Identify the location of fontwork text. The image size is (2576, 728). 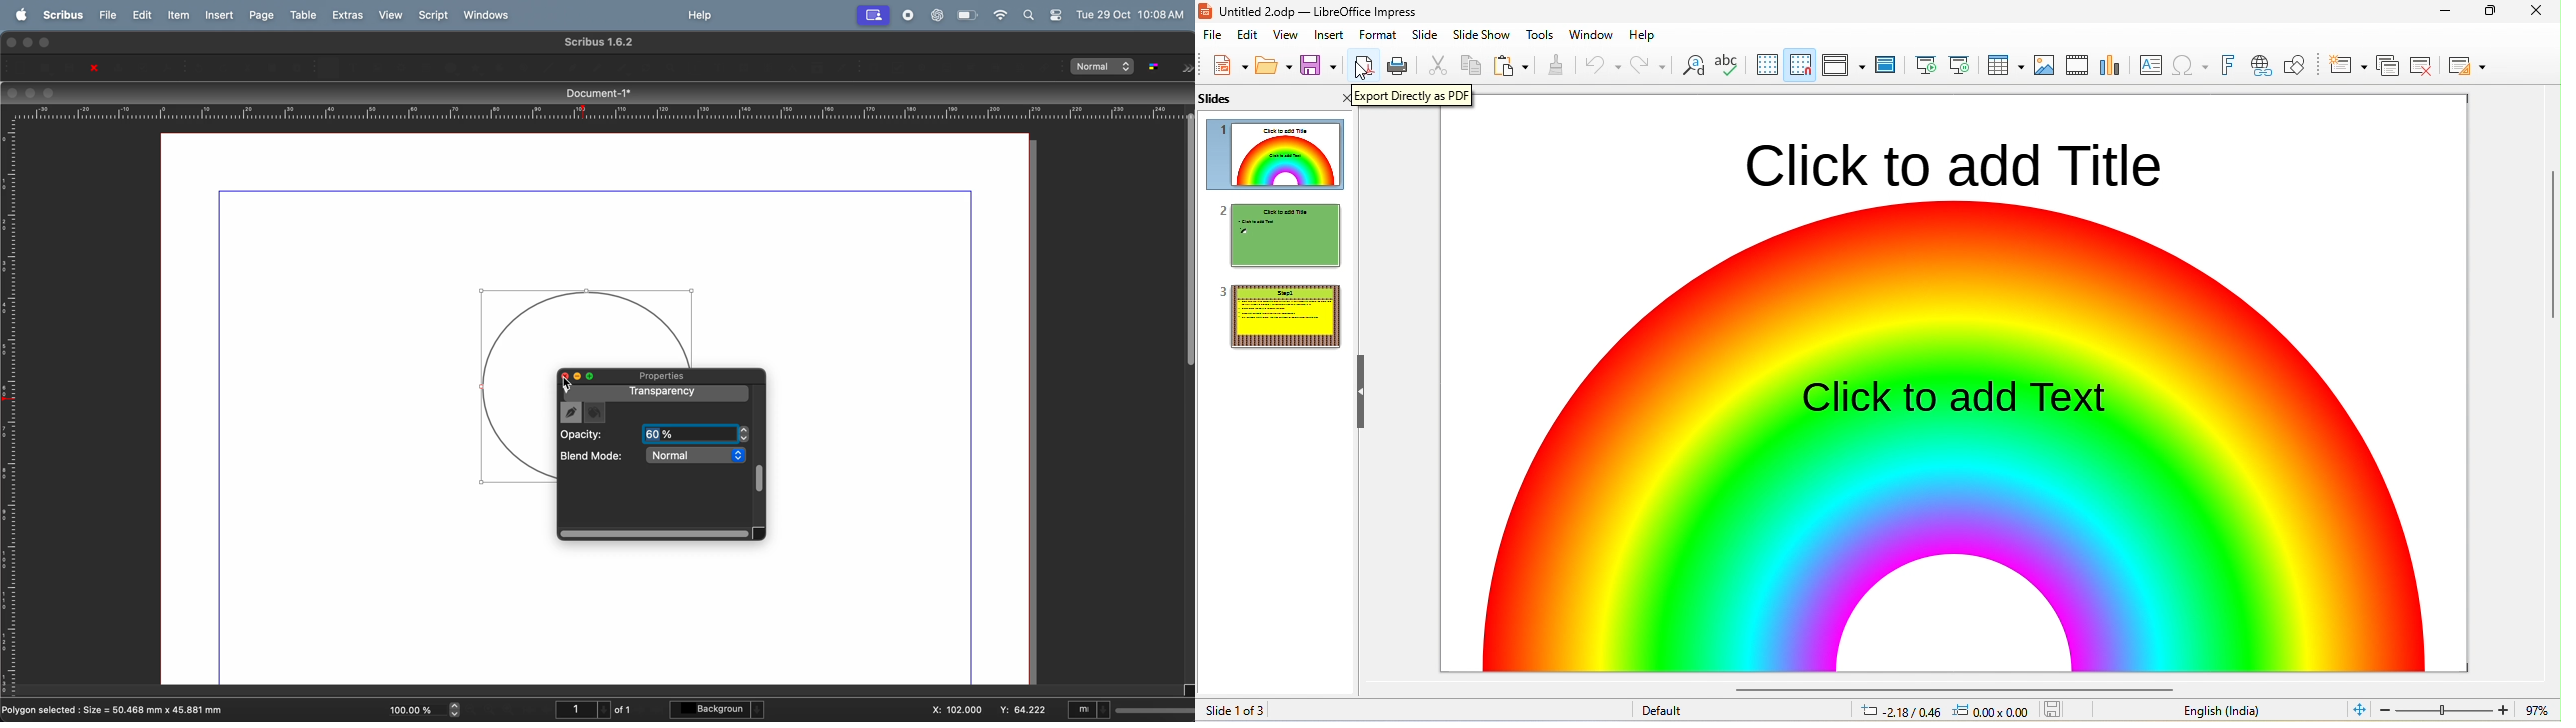
(2226, 63).